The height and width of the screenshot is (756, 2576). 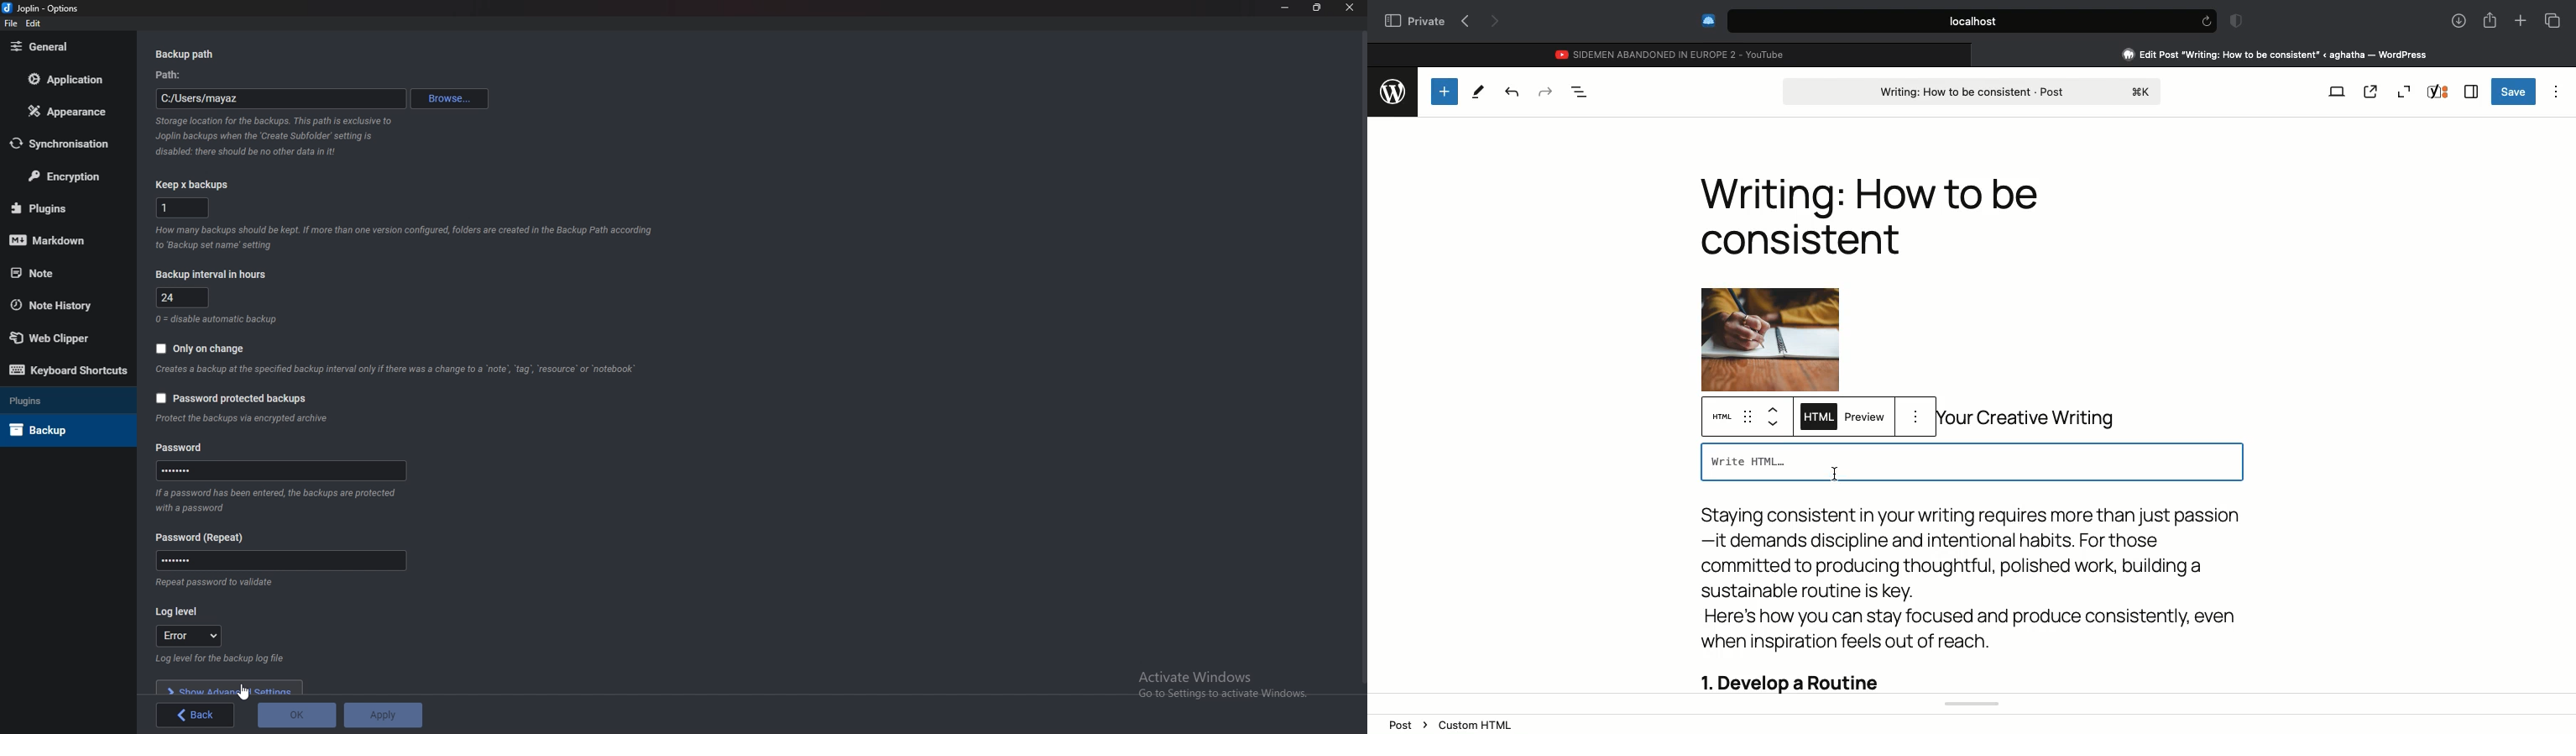 What do you see at coordinates (282, 98) in the screenshot?
I see `path` at bounding box center [282, 98].